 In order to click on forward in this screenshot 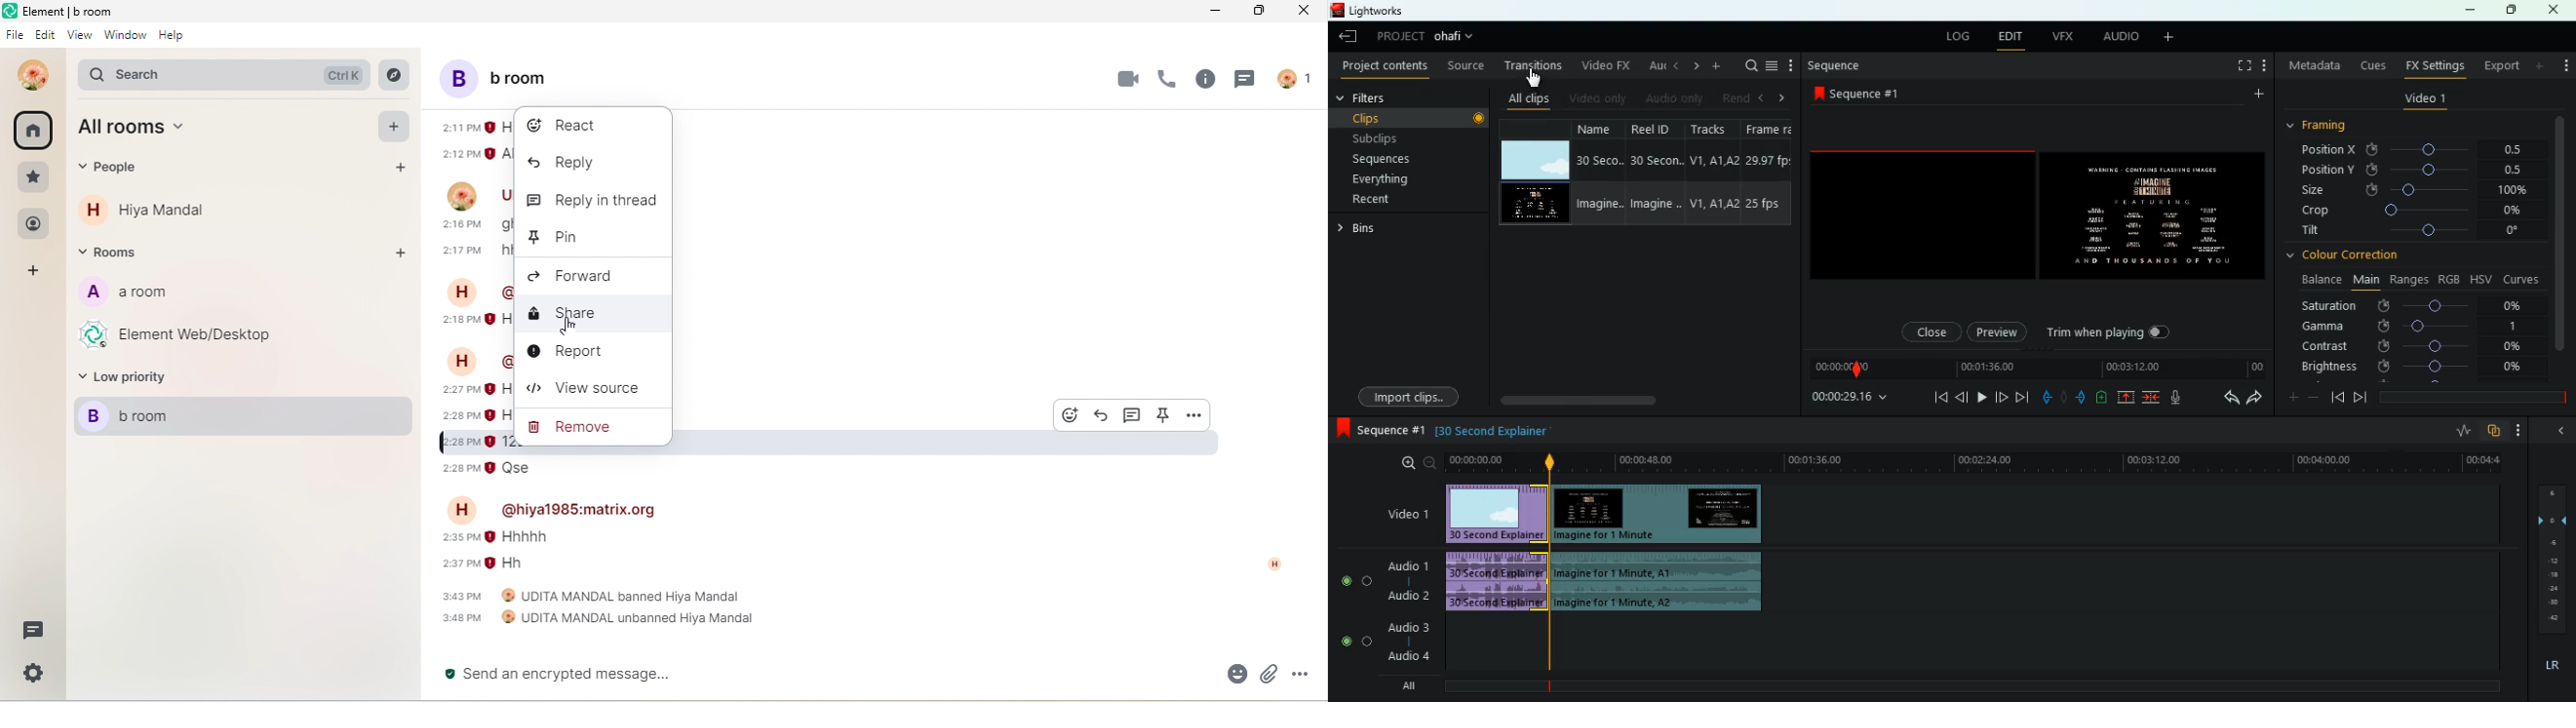, I will do `click(2021, 398)`.